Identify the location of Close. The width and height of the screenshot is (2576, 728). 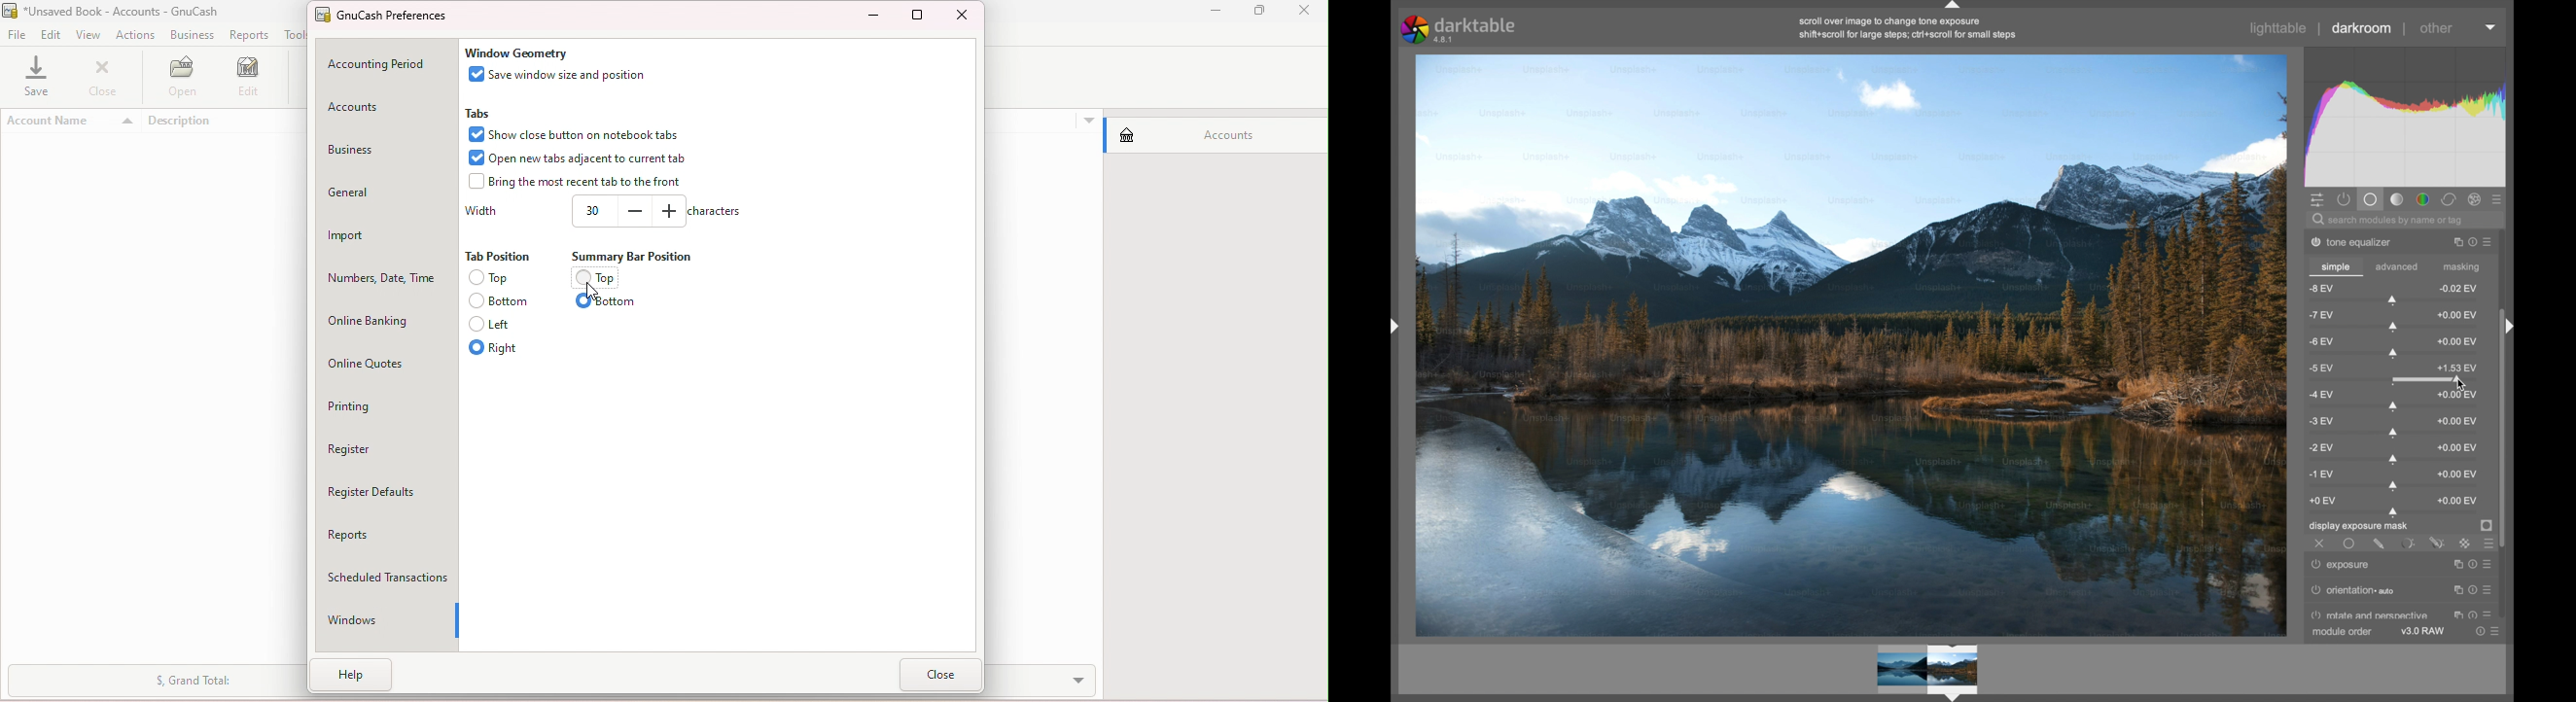
(942, 673).